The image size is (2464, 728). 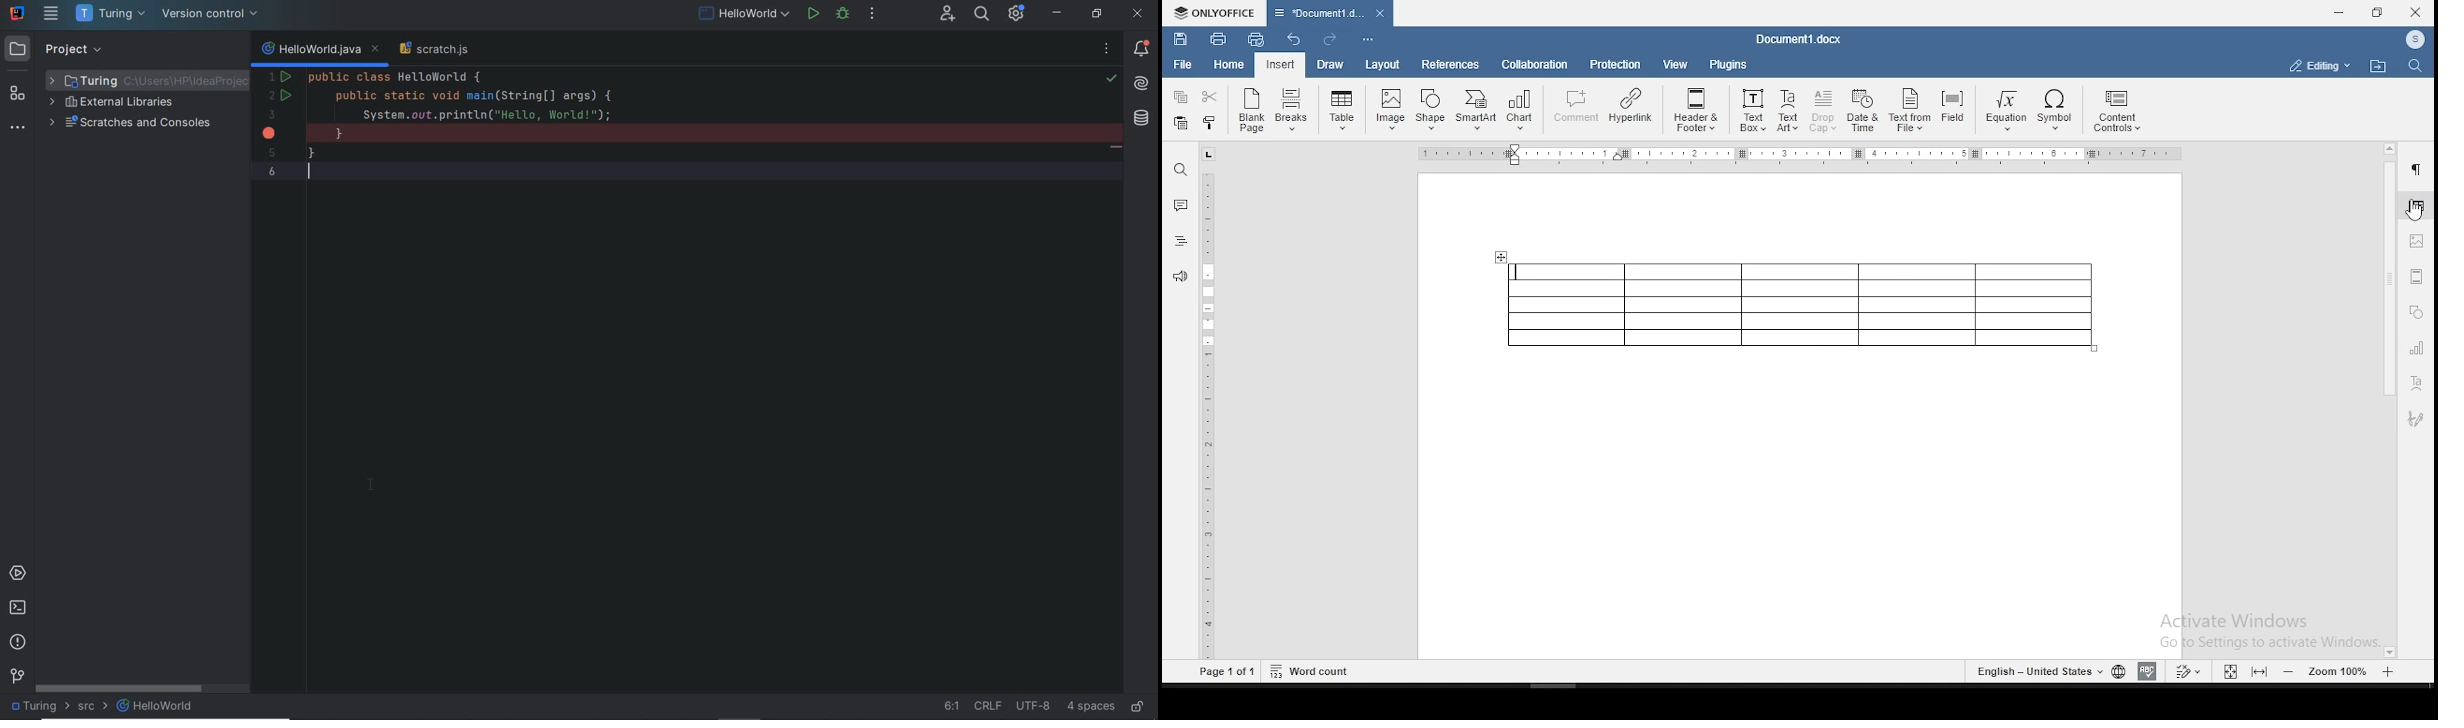 I want to click on comment, so click(x=1180, y=203).